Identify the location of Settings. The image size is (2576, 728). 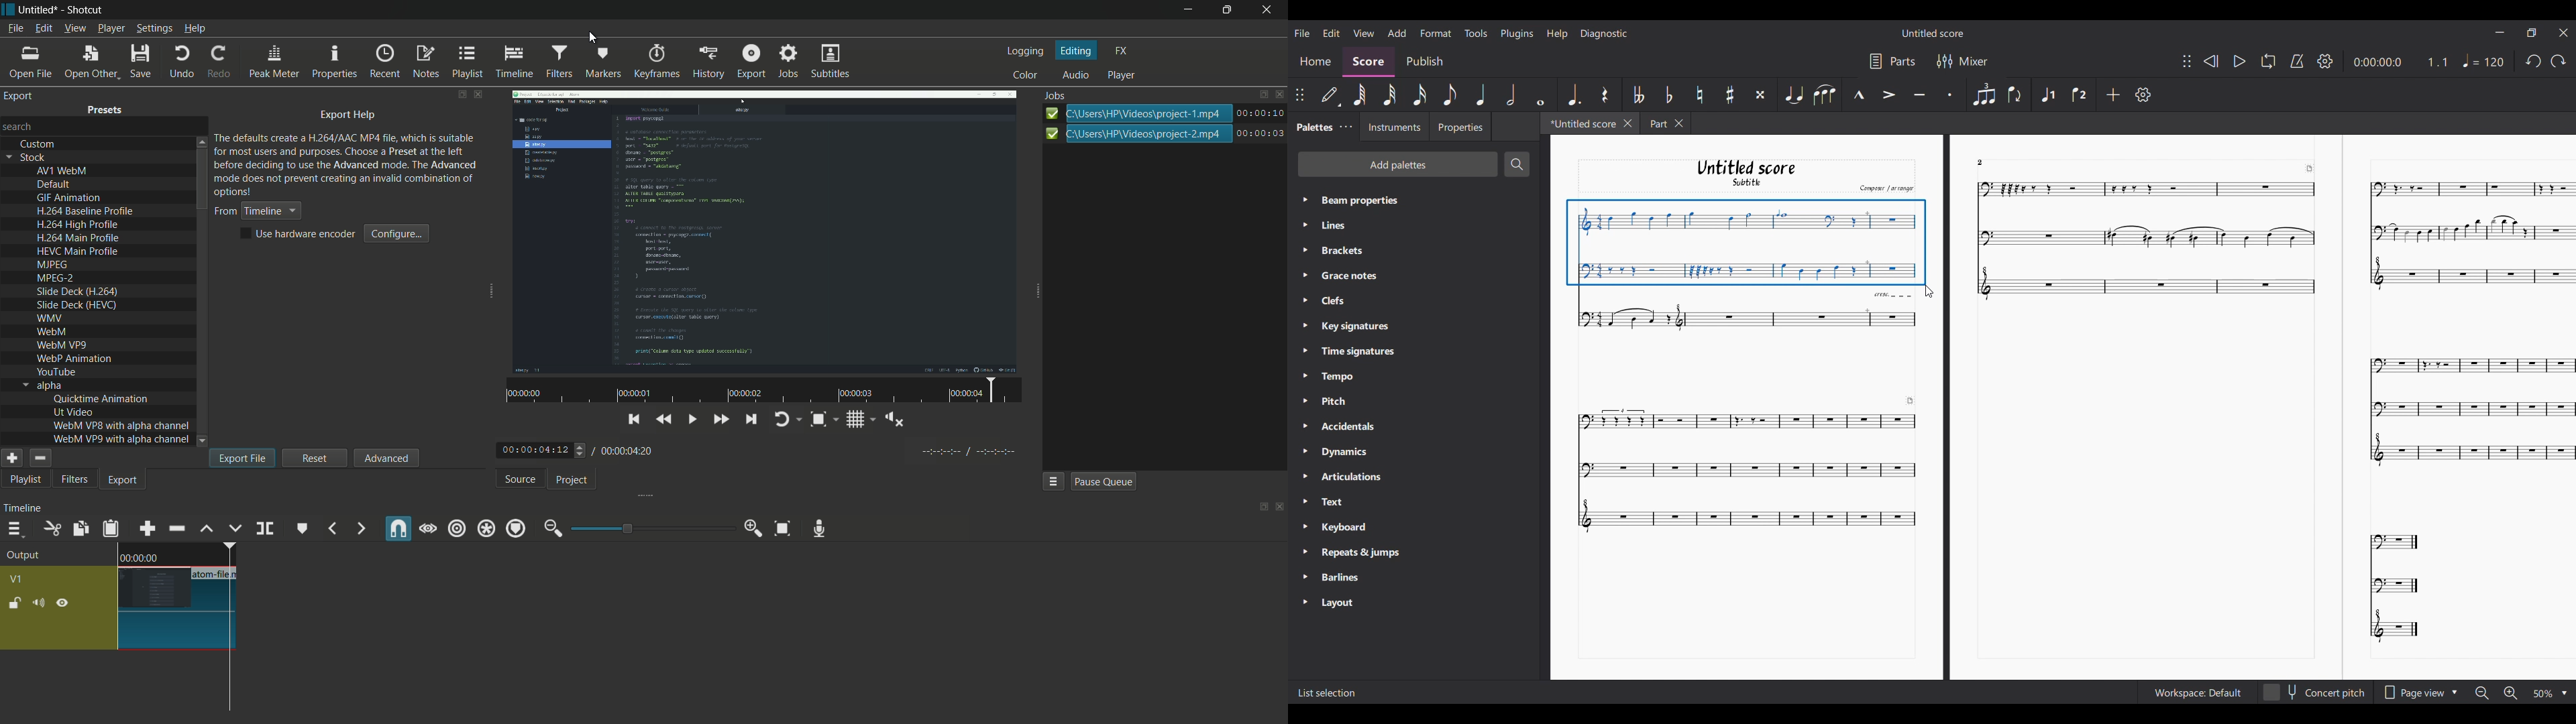
(2326, 61).